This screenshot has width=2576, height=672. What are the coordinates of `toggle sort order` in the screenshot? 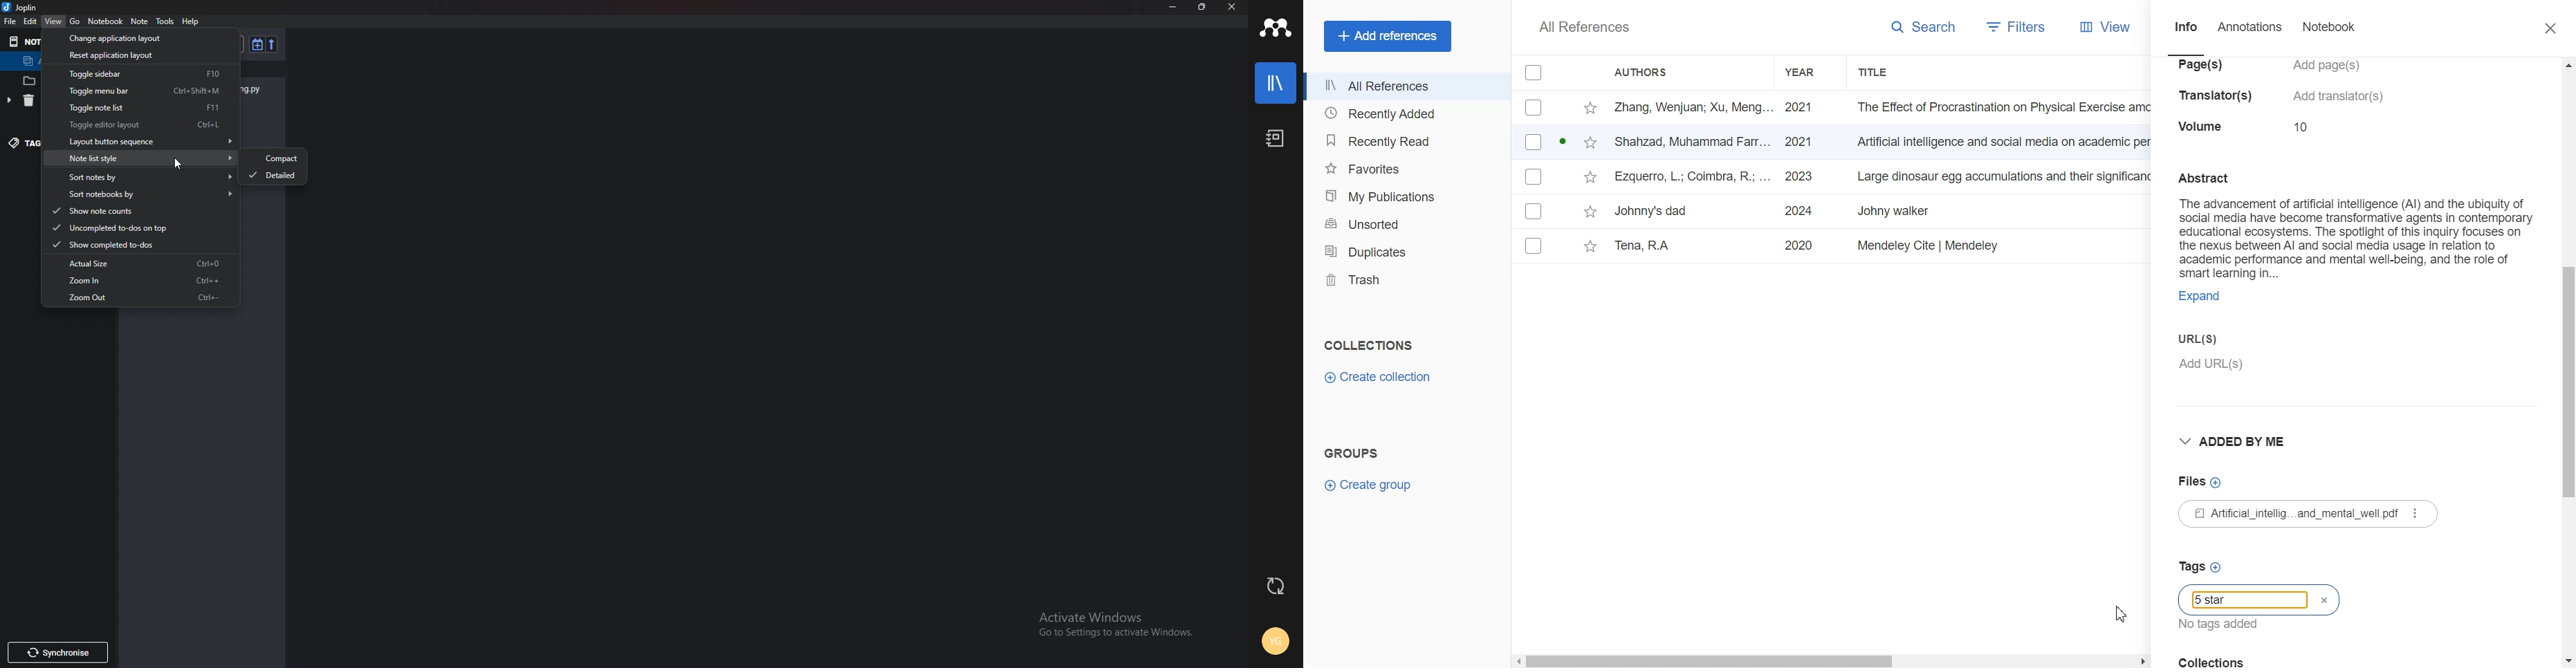 It's located at (257, 45).